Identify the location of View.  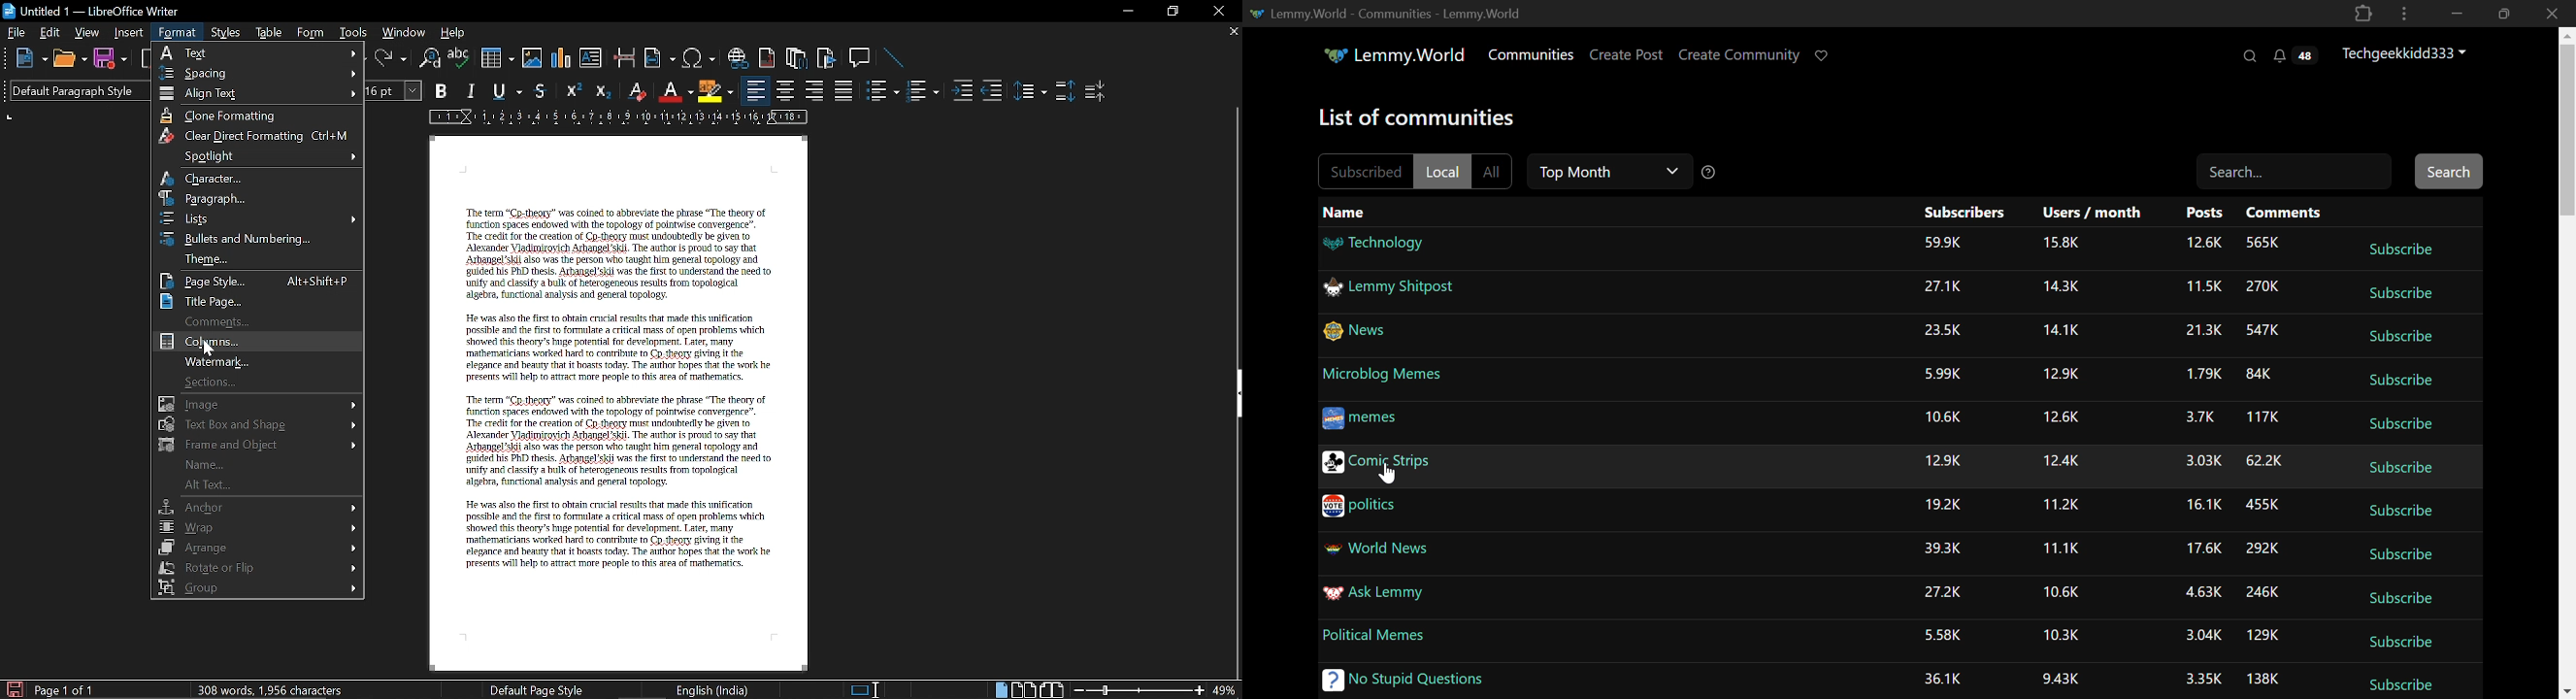
(85, 33).